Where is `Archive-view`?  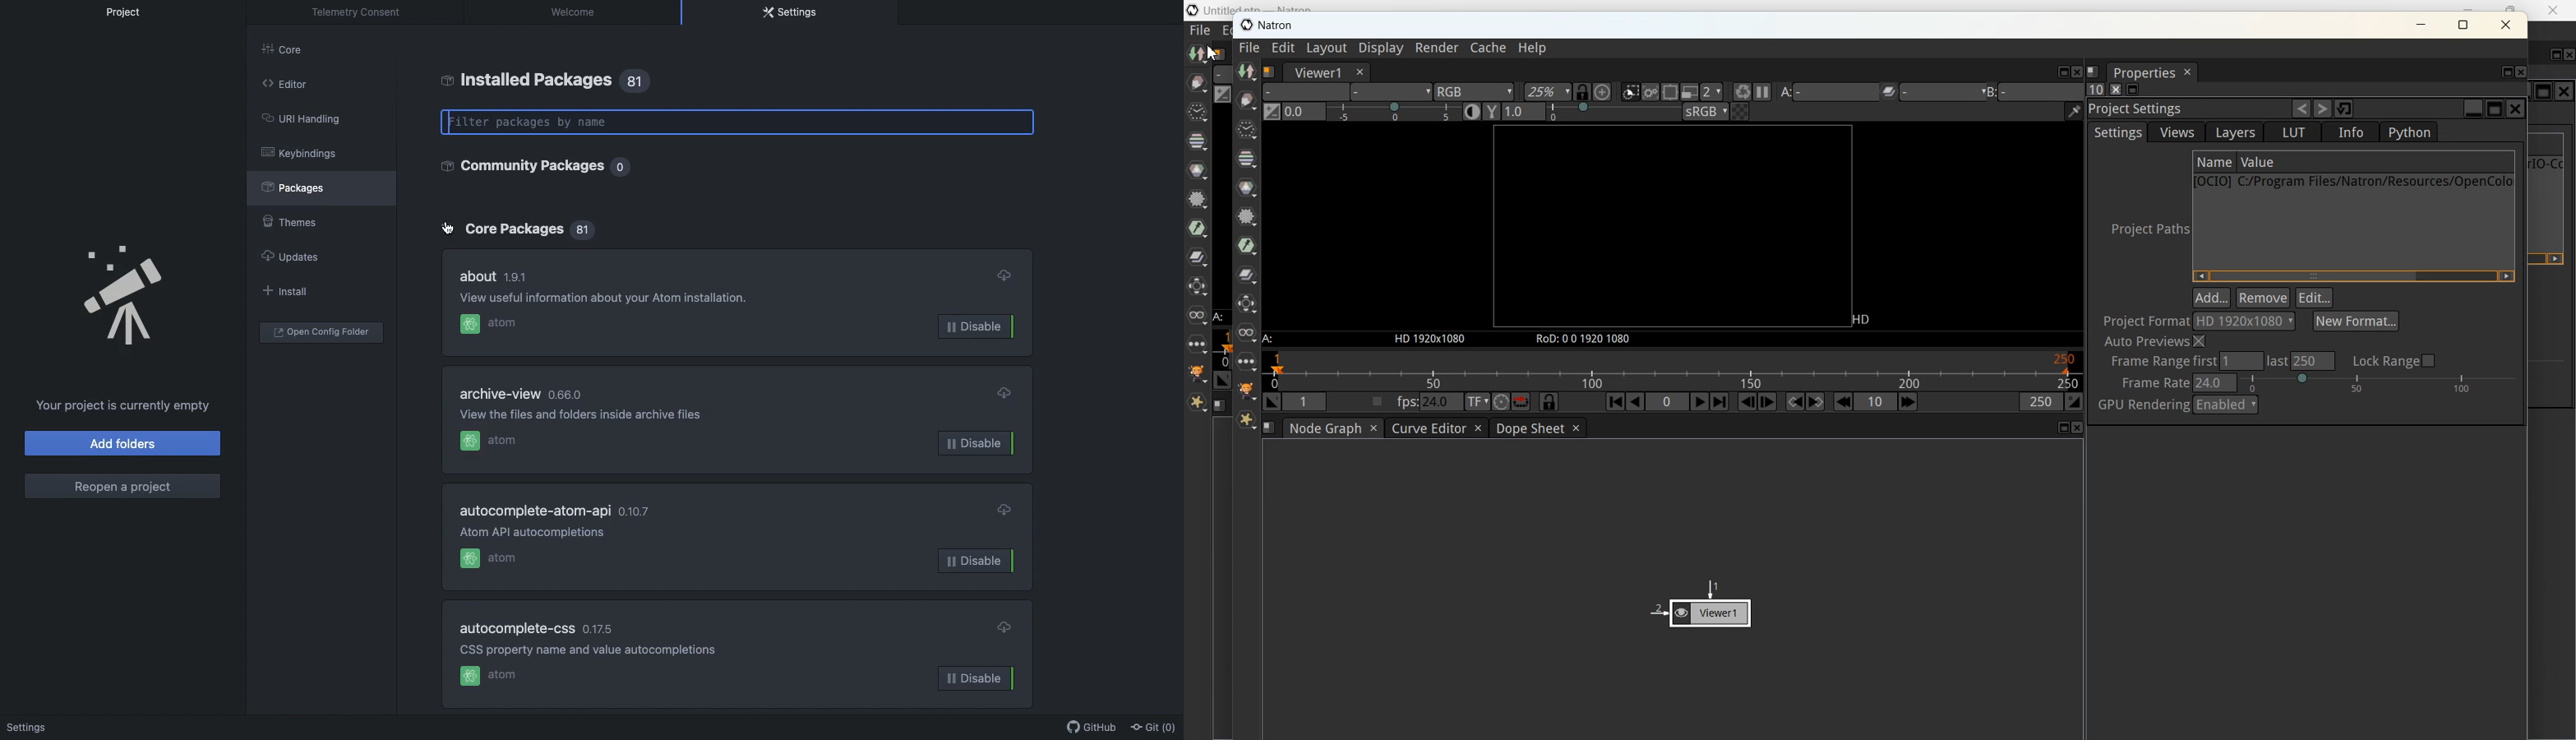 Archive-view is located at coordinates (502, 395).